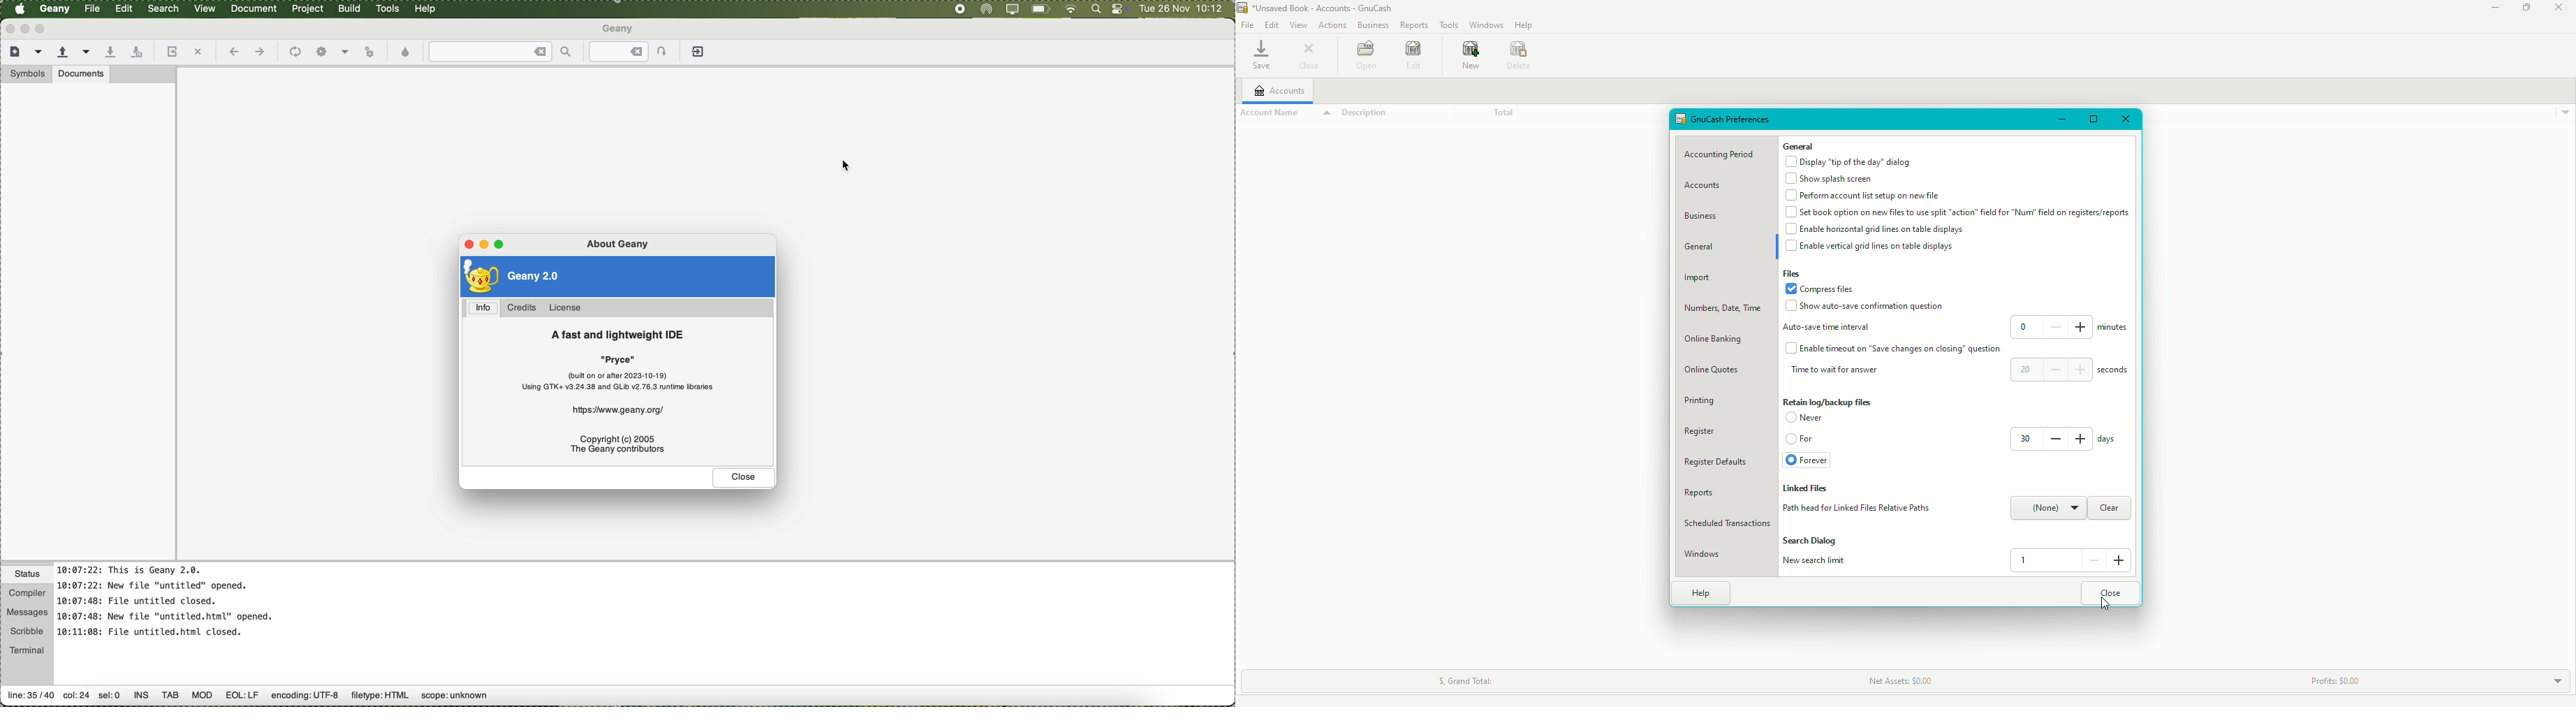  Describe the element at coordinates (1897, 682) in the screenshot. I see `Net Assets` at that location.